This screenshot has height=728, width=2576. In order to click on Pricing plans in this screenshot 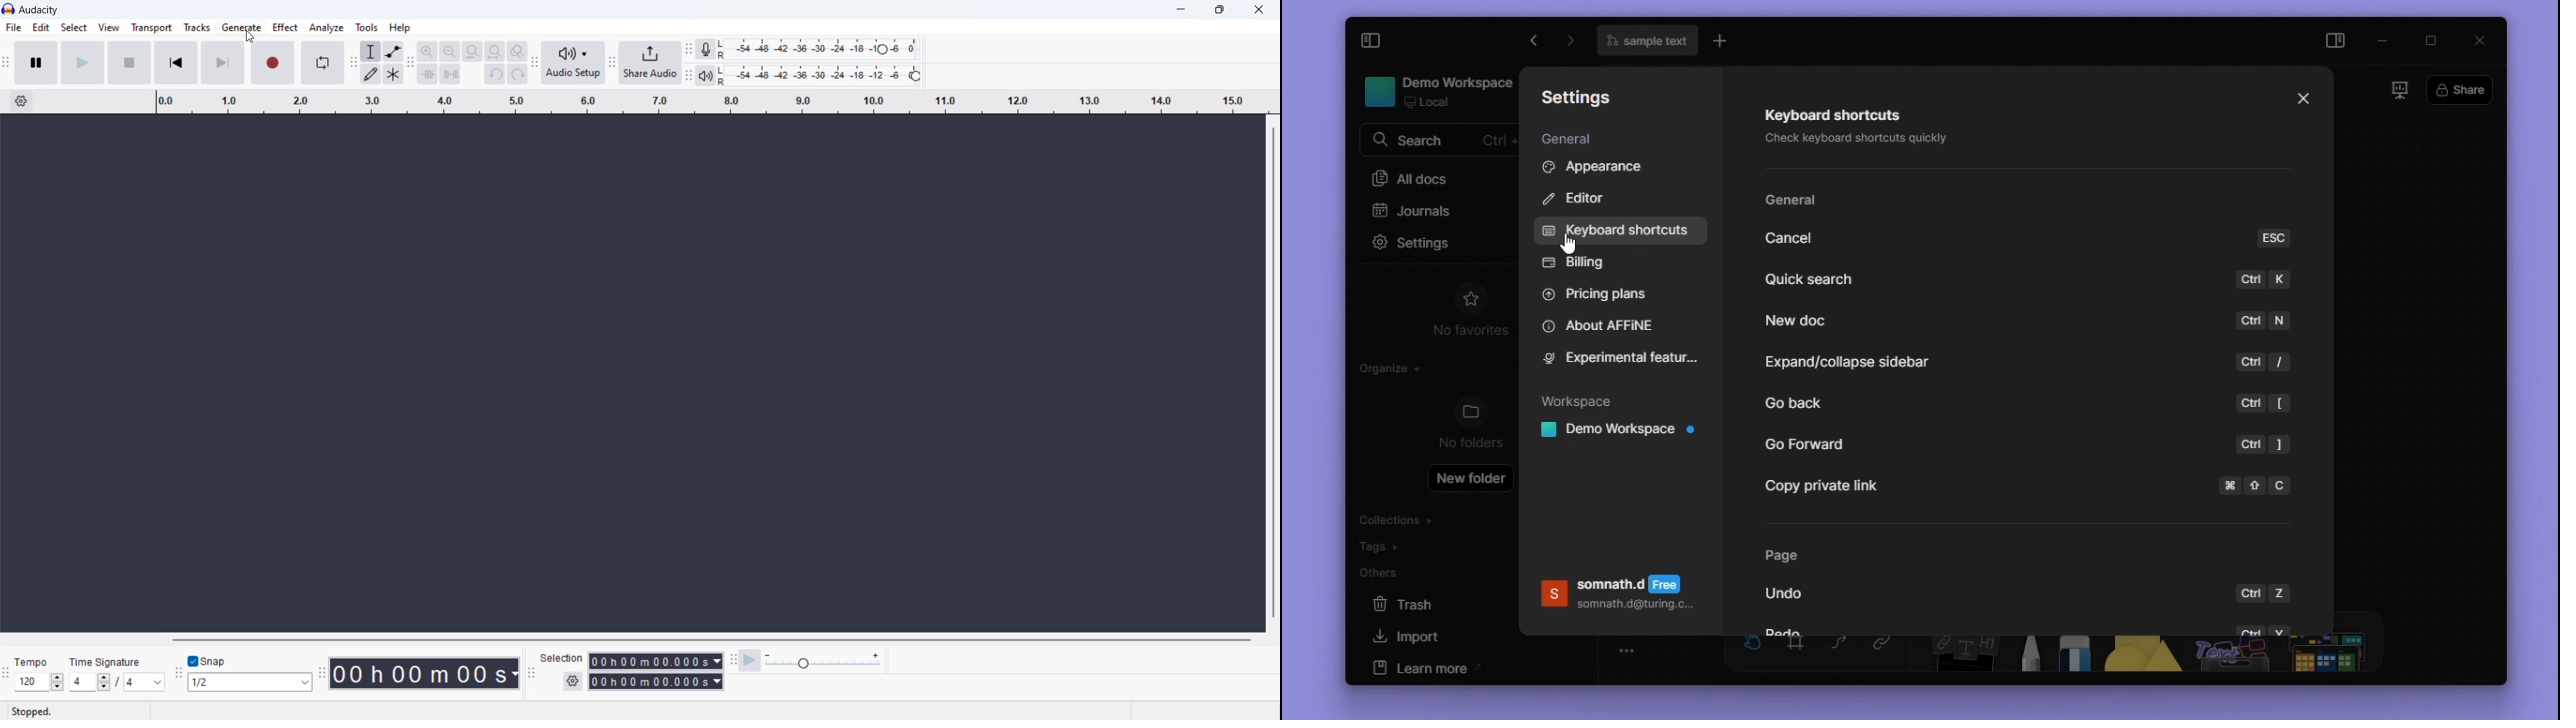, I will do `click(1608, 295)`.